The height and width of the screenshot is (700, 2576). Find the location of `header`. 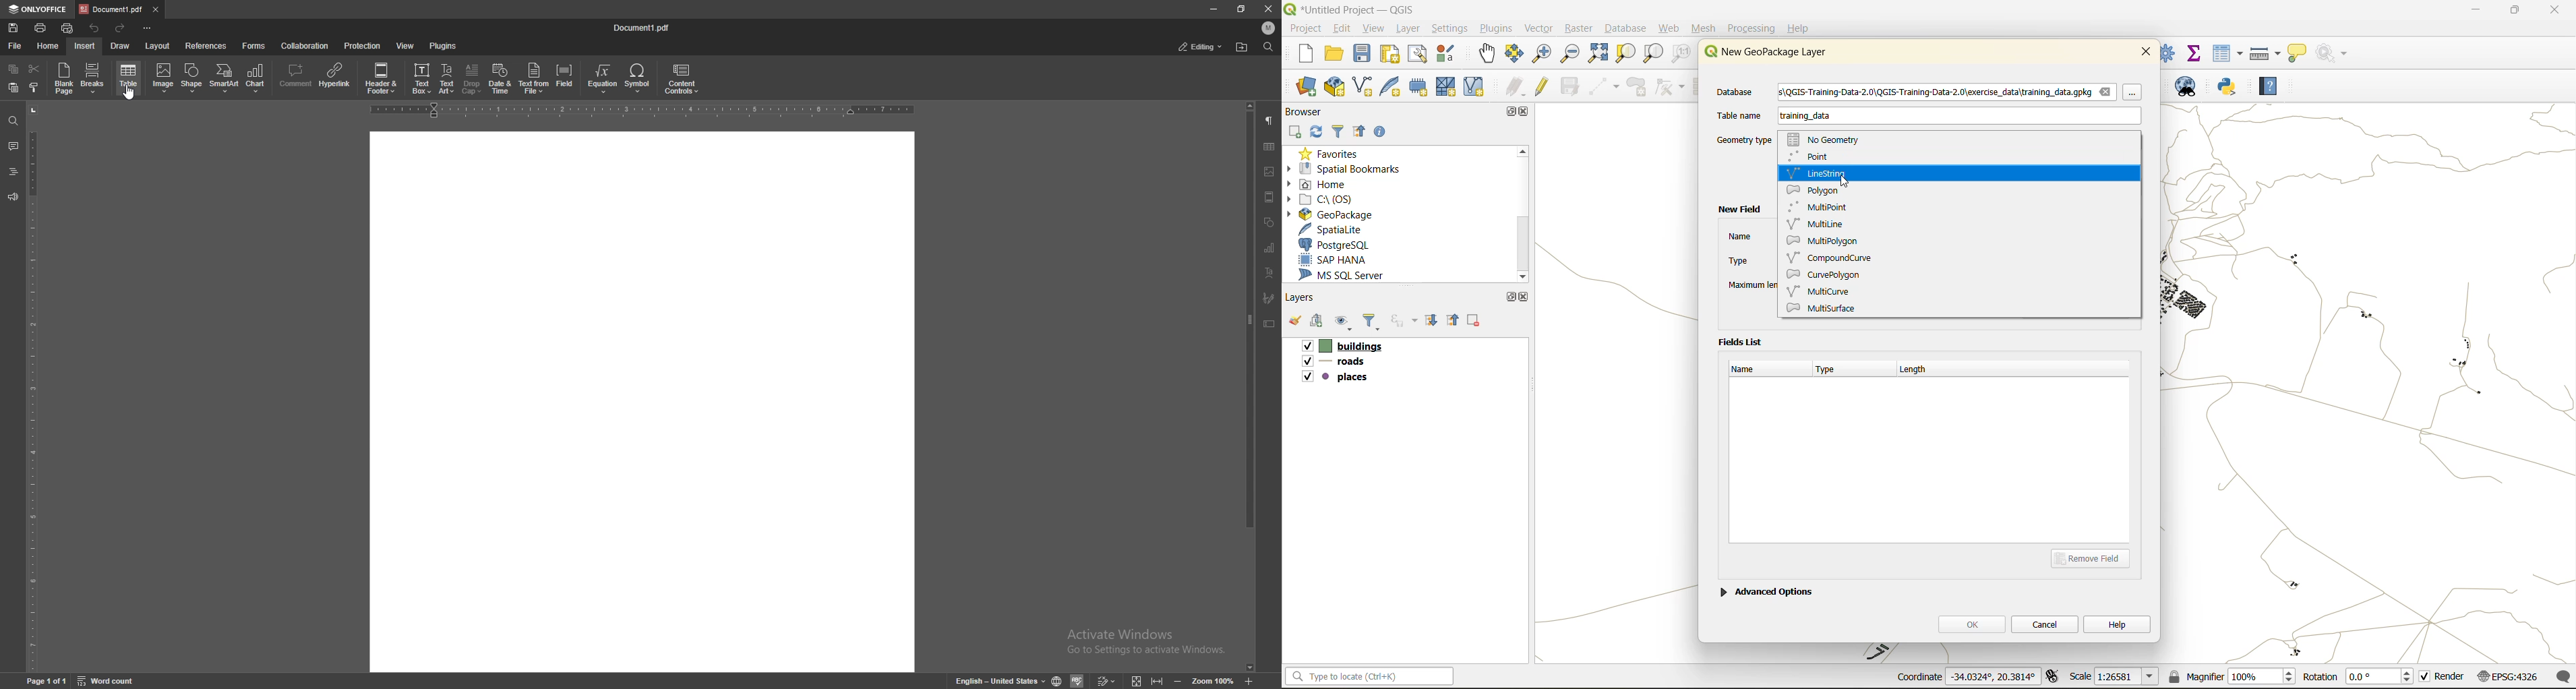

header is located at coordinates (1271, 199).